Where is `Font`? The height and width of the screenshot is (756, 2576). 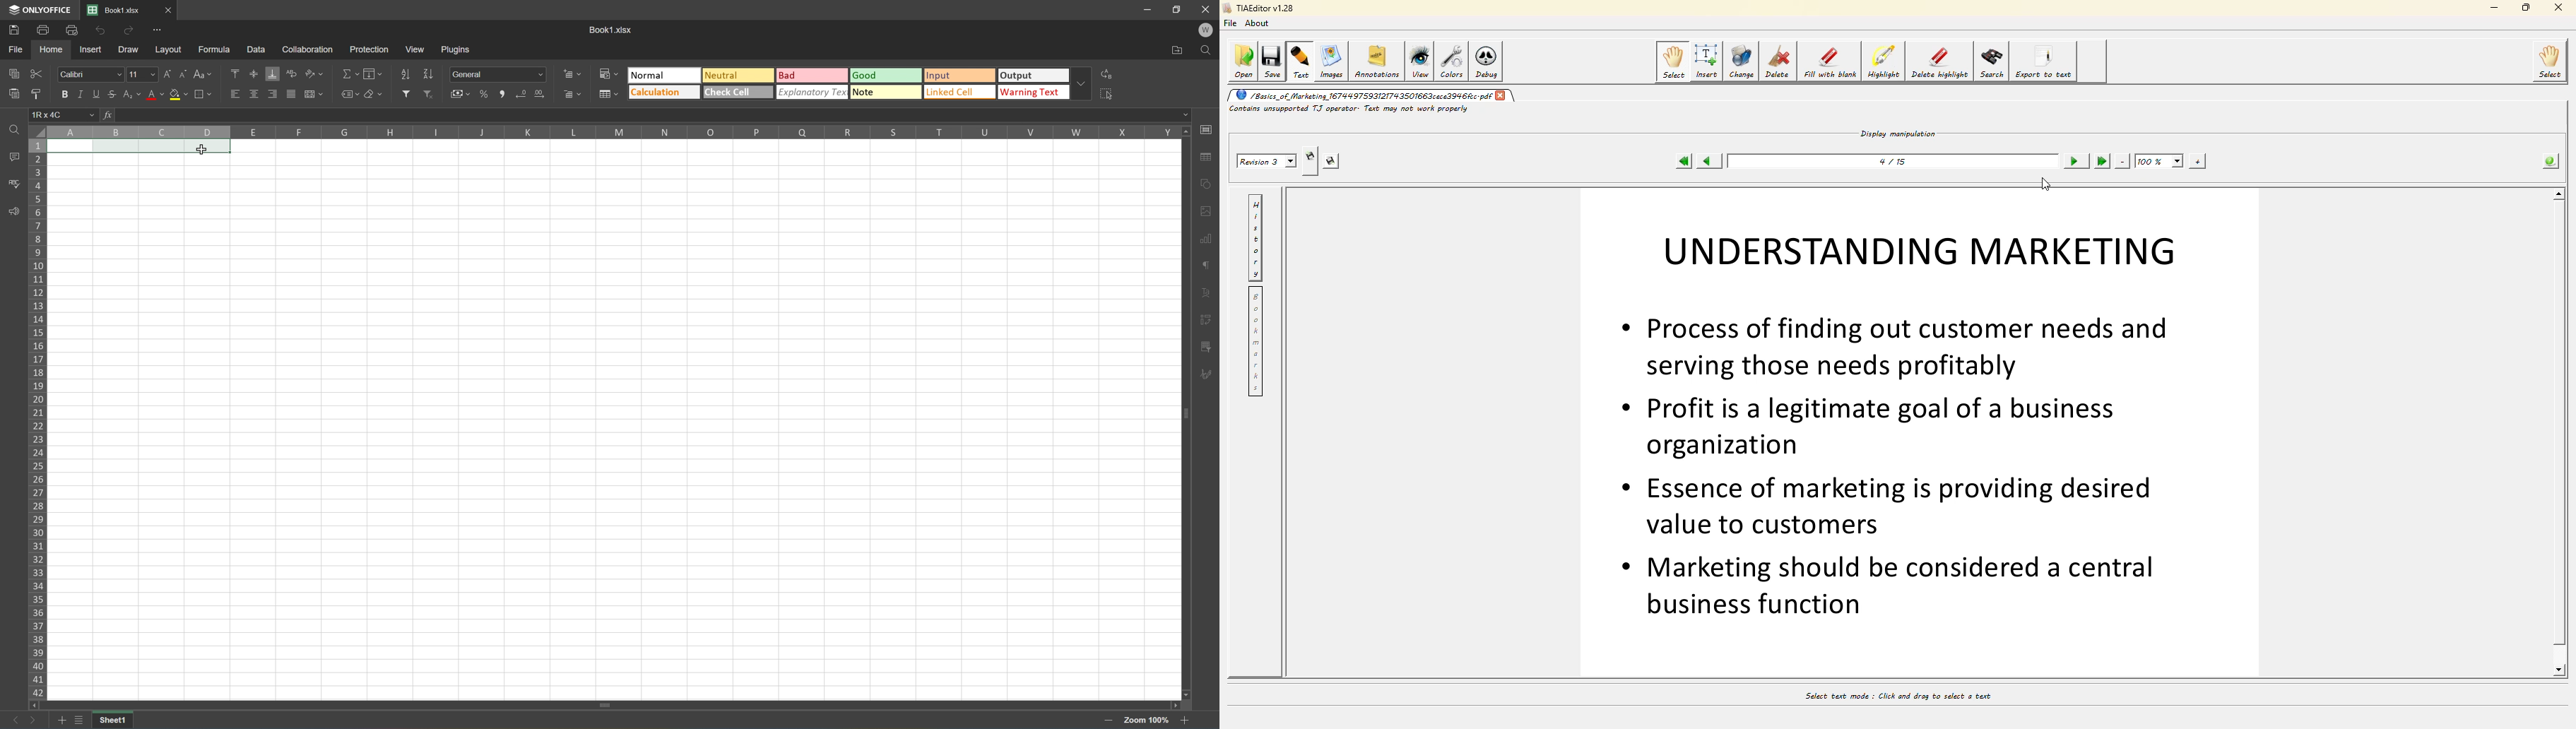
Font is located at coordinates (91, 74).